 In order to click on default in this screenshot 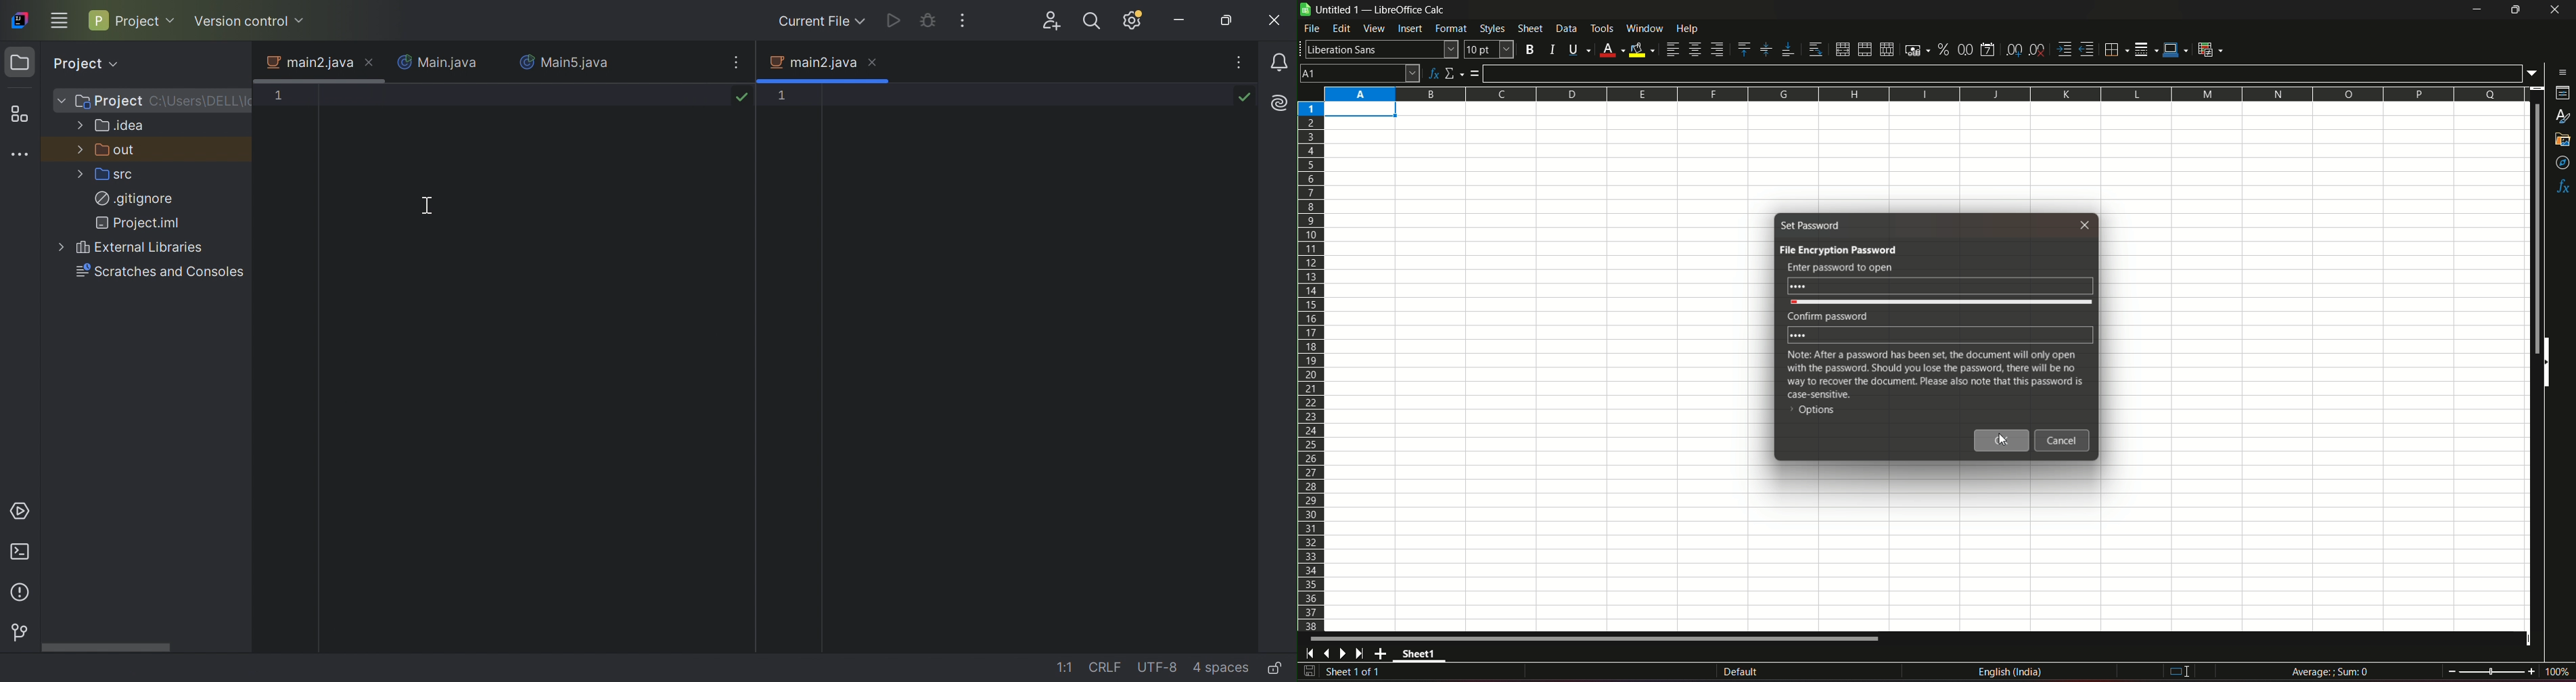, I will do `click(1740, 671)`.